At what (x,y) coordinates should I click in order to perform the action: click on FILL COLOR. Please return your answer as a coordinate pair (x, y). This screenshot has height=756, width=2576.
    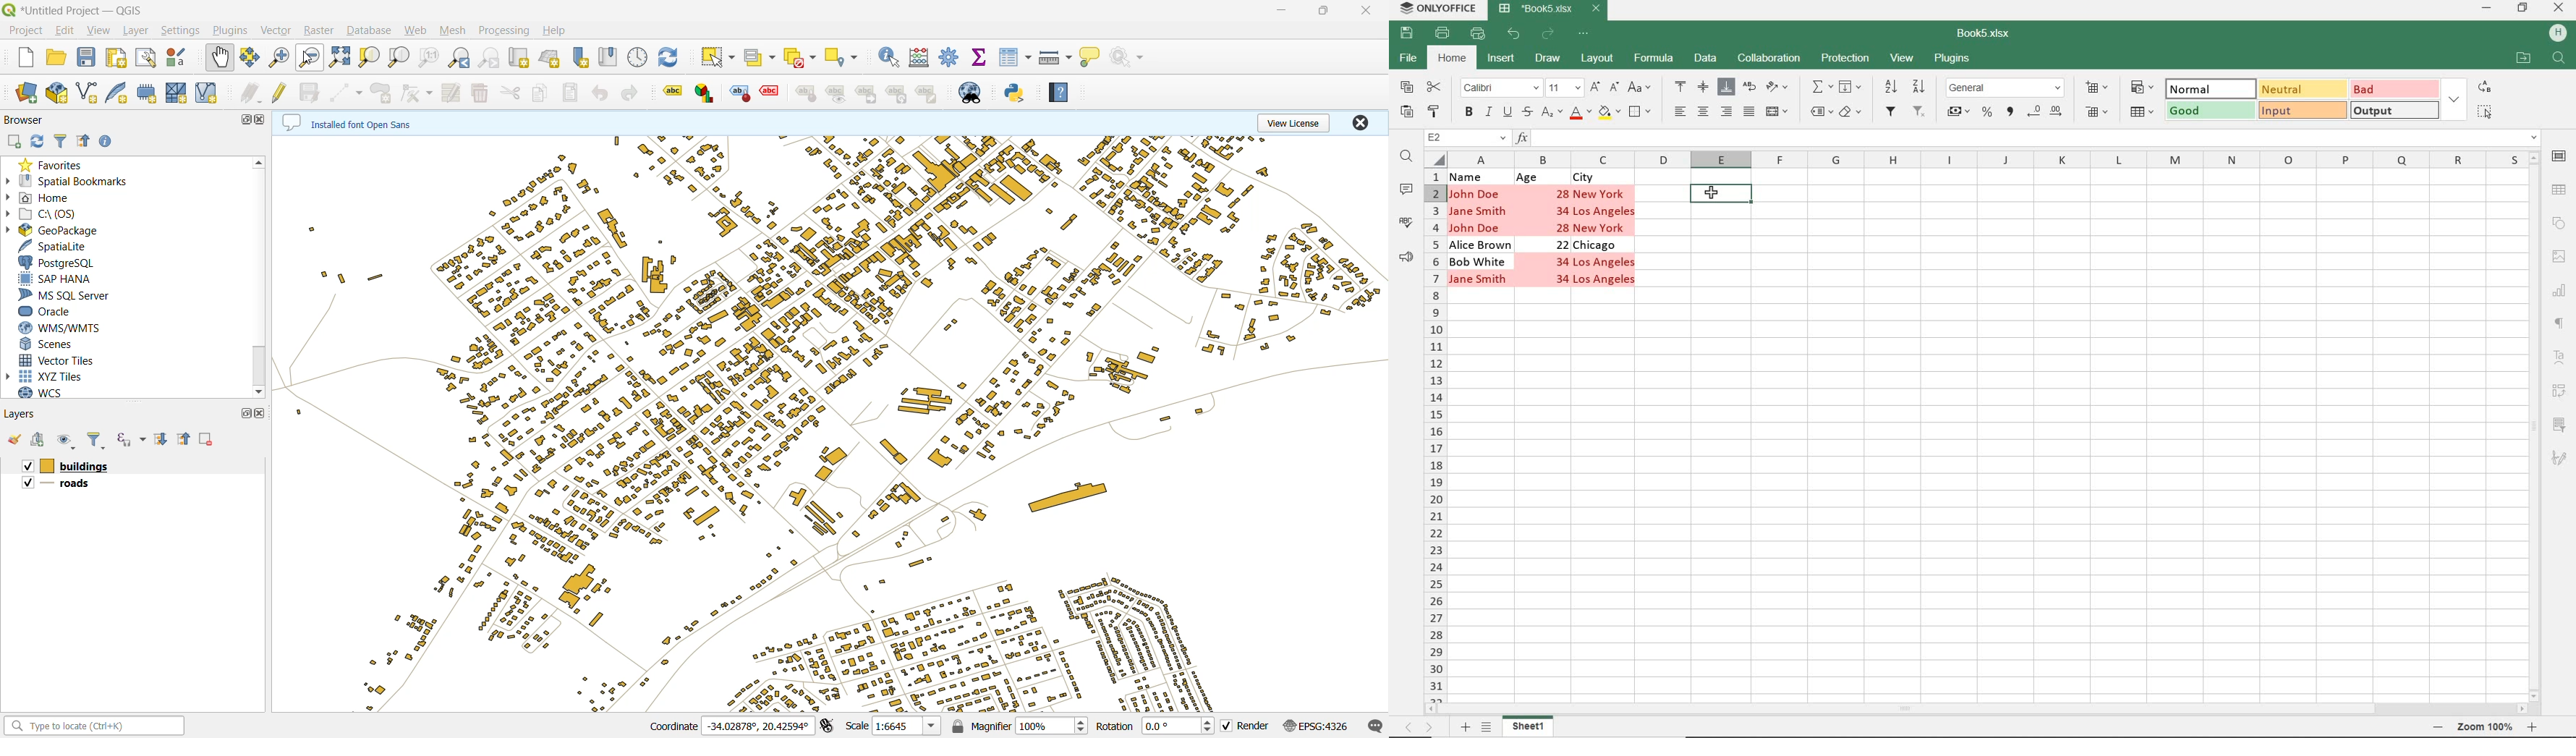
    Looking at the image, I should click on (1609, 114).